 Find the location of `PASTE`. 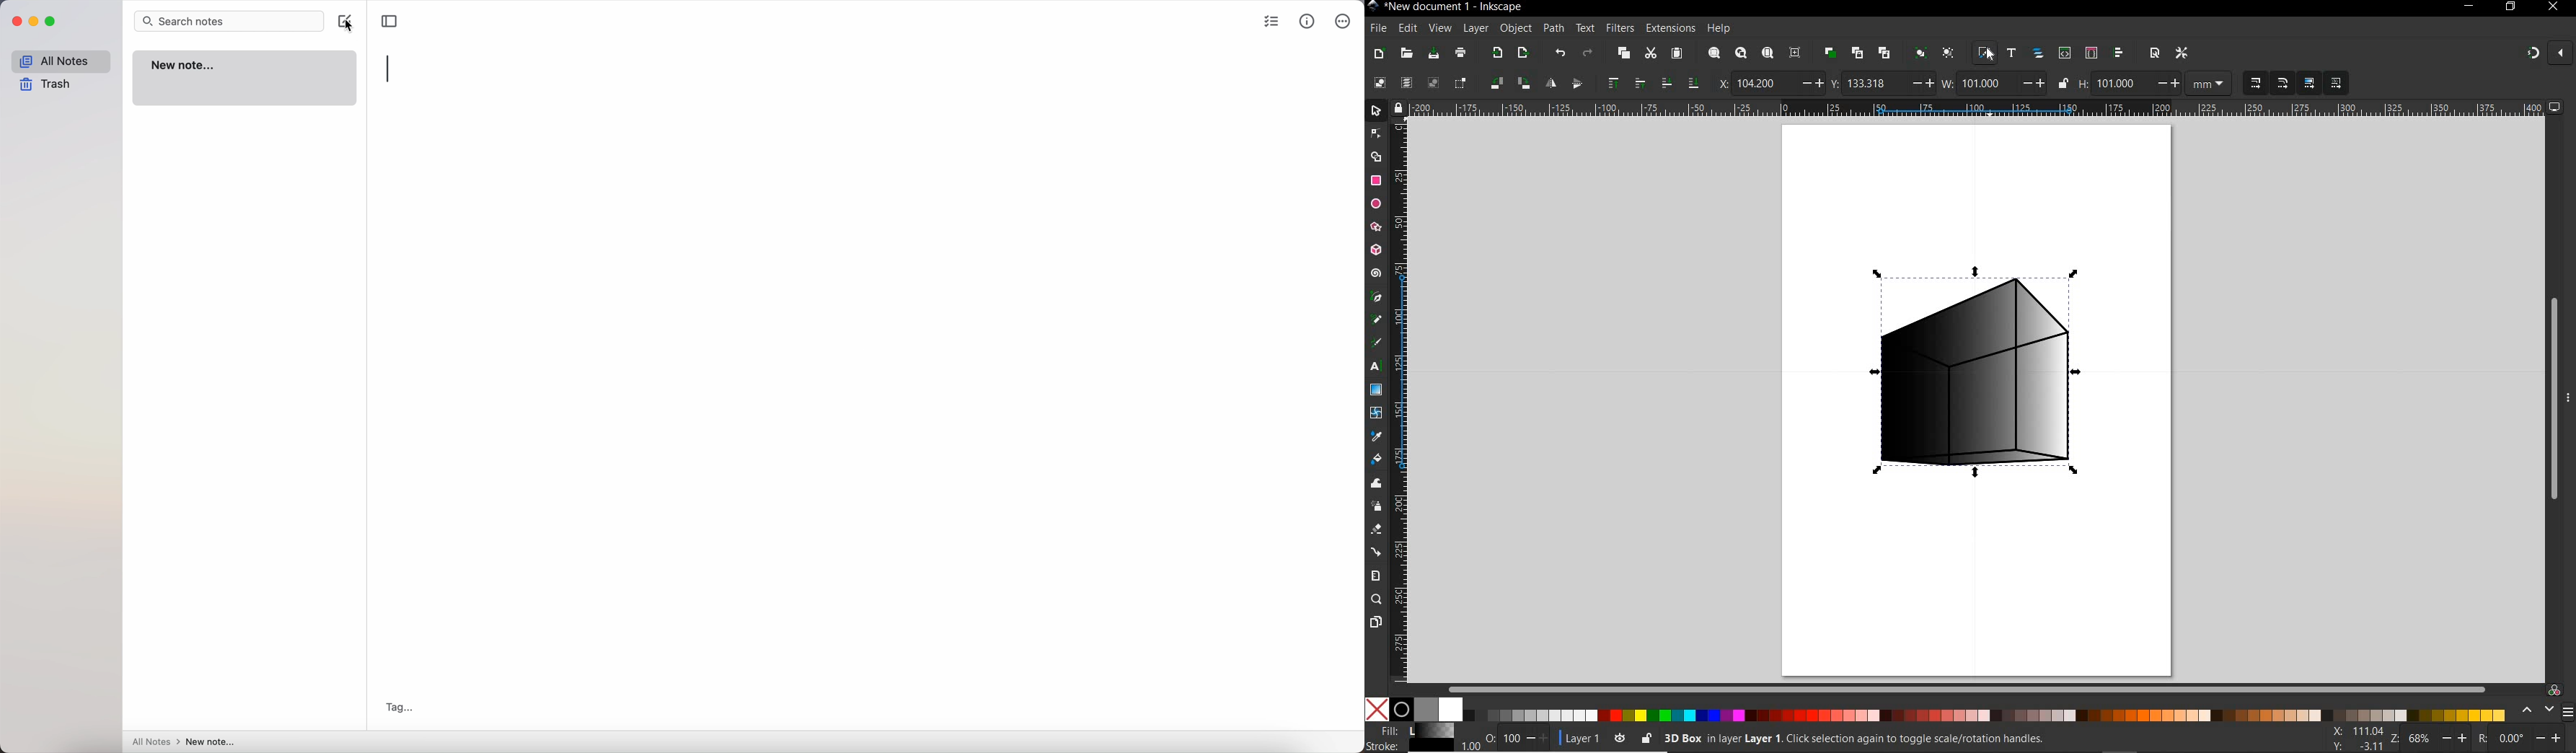

PASTE is located at coordinates (1678, 54).